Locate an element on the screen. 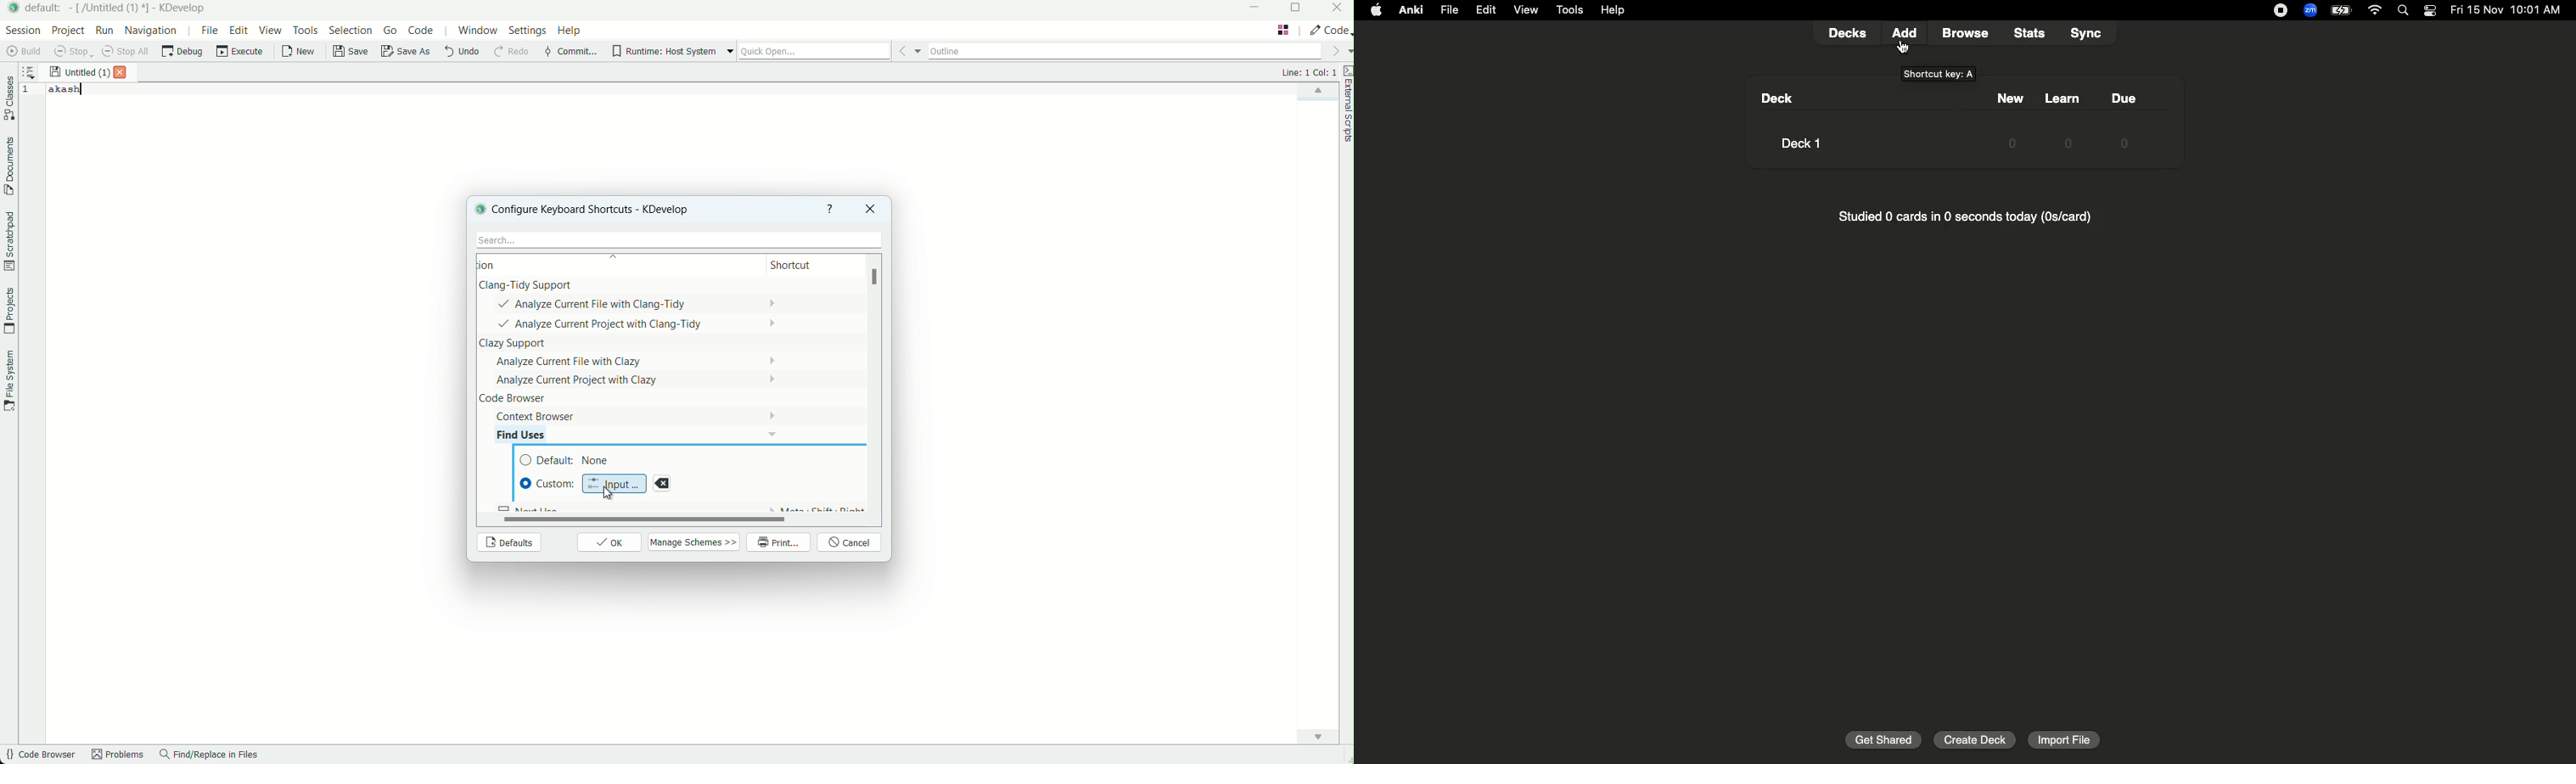 The width and height of the screenshot is (2576, 784). Due is located at coordinates (2127, 120).